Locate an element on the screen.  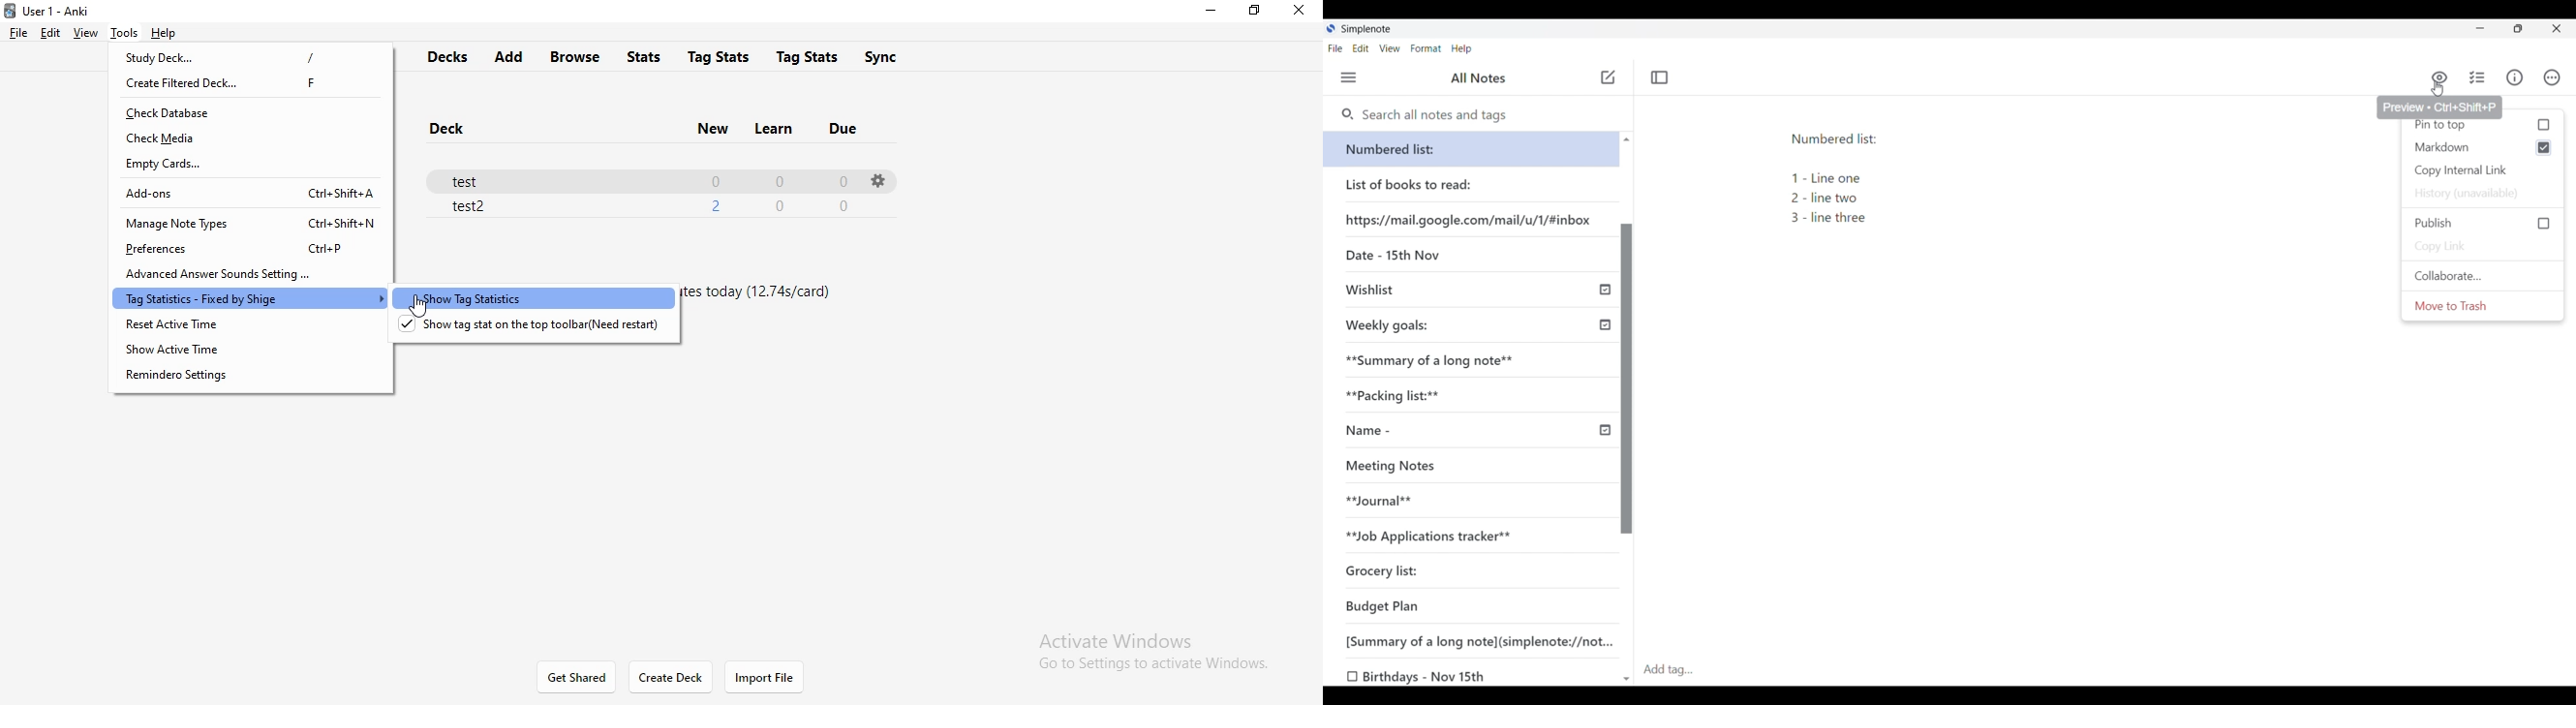
tag statistics  is located at coordinates (247, 299).